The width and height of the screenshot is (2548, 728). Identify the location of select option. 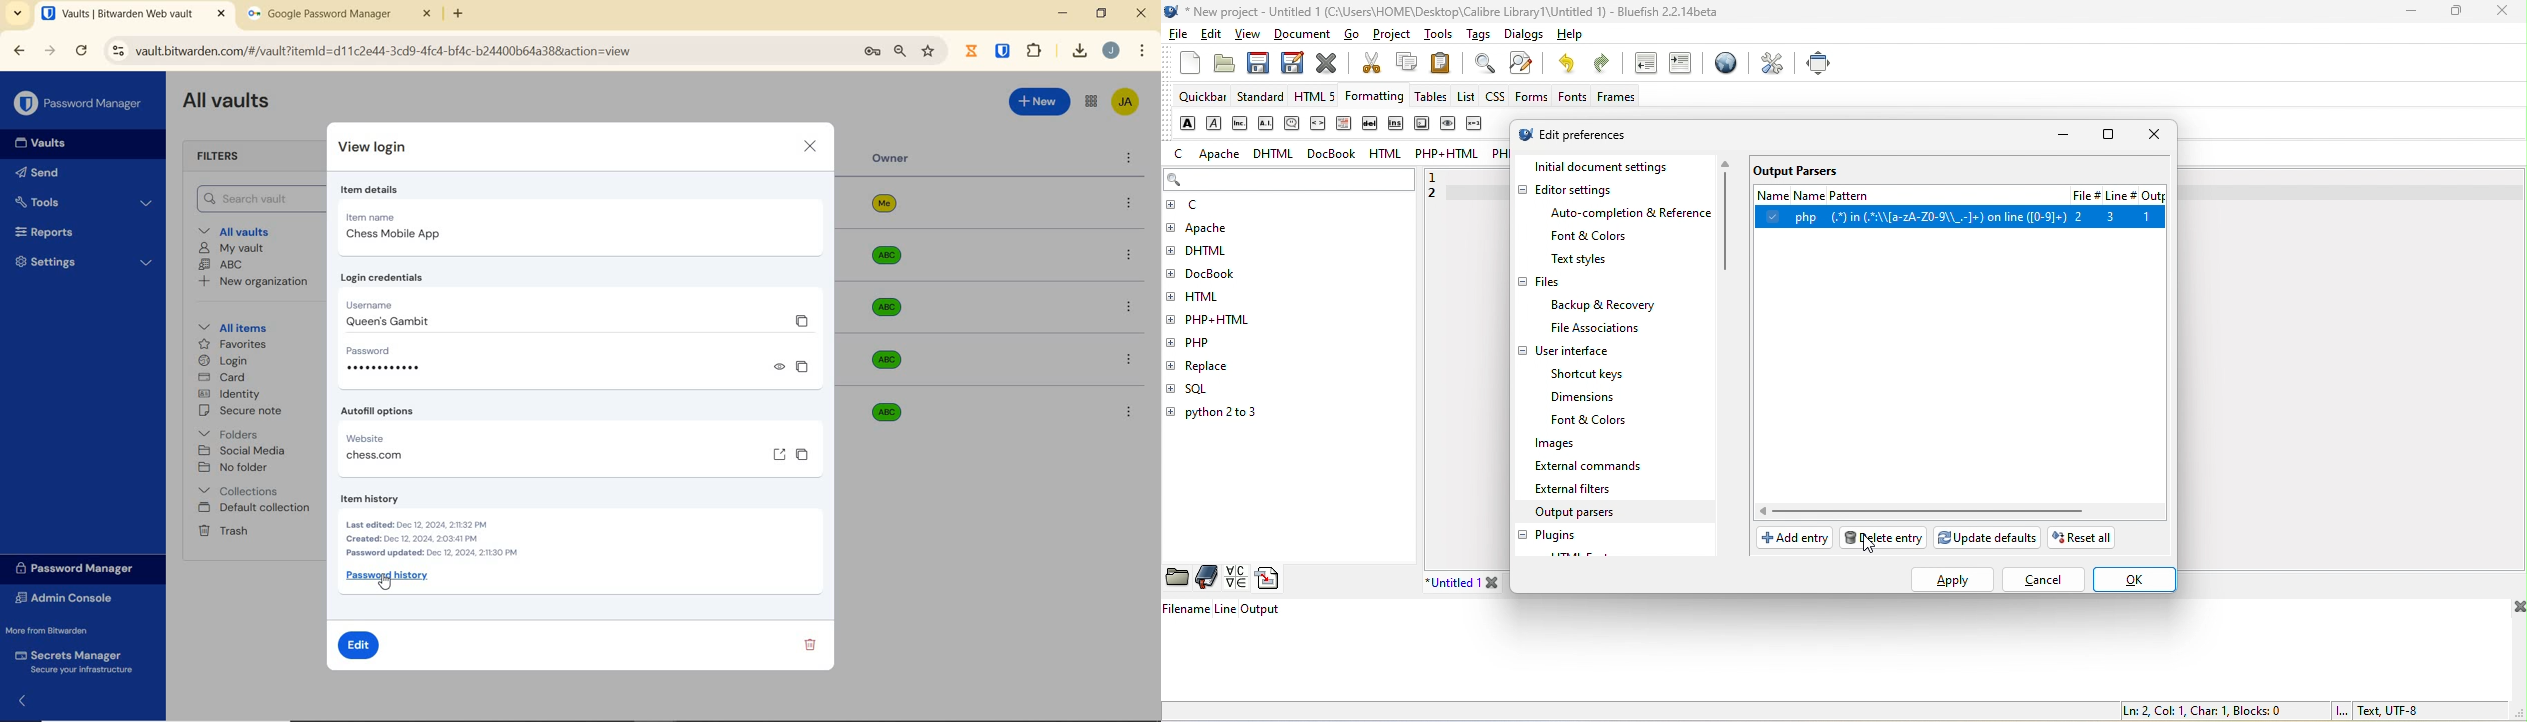
(1961, 216).